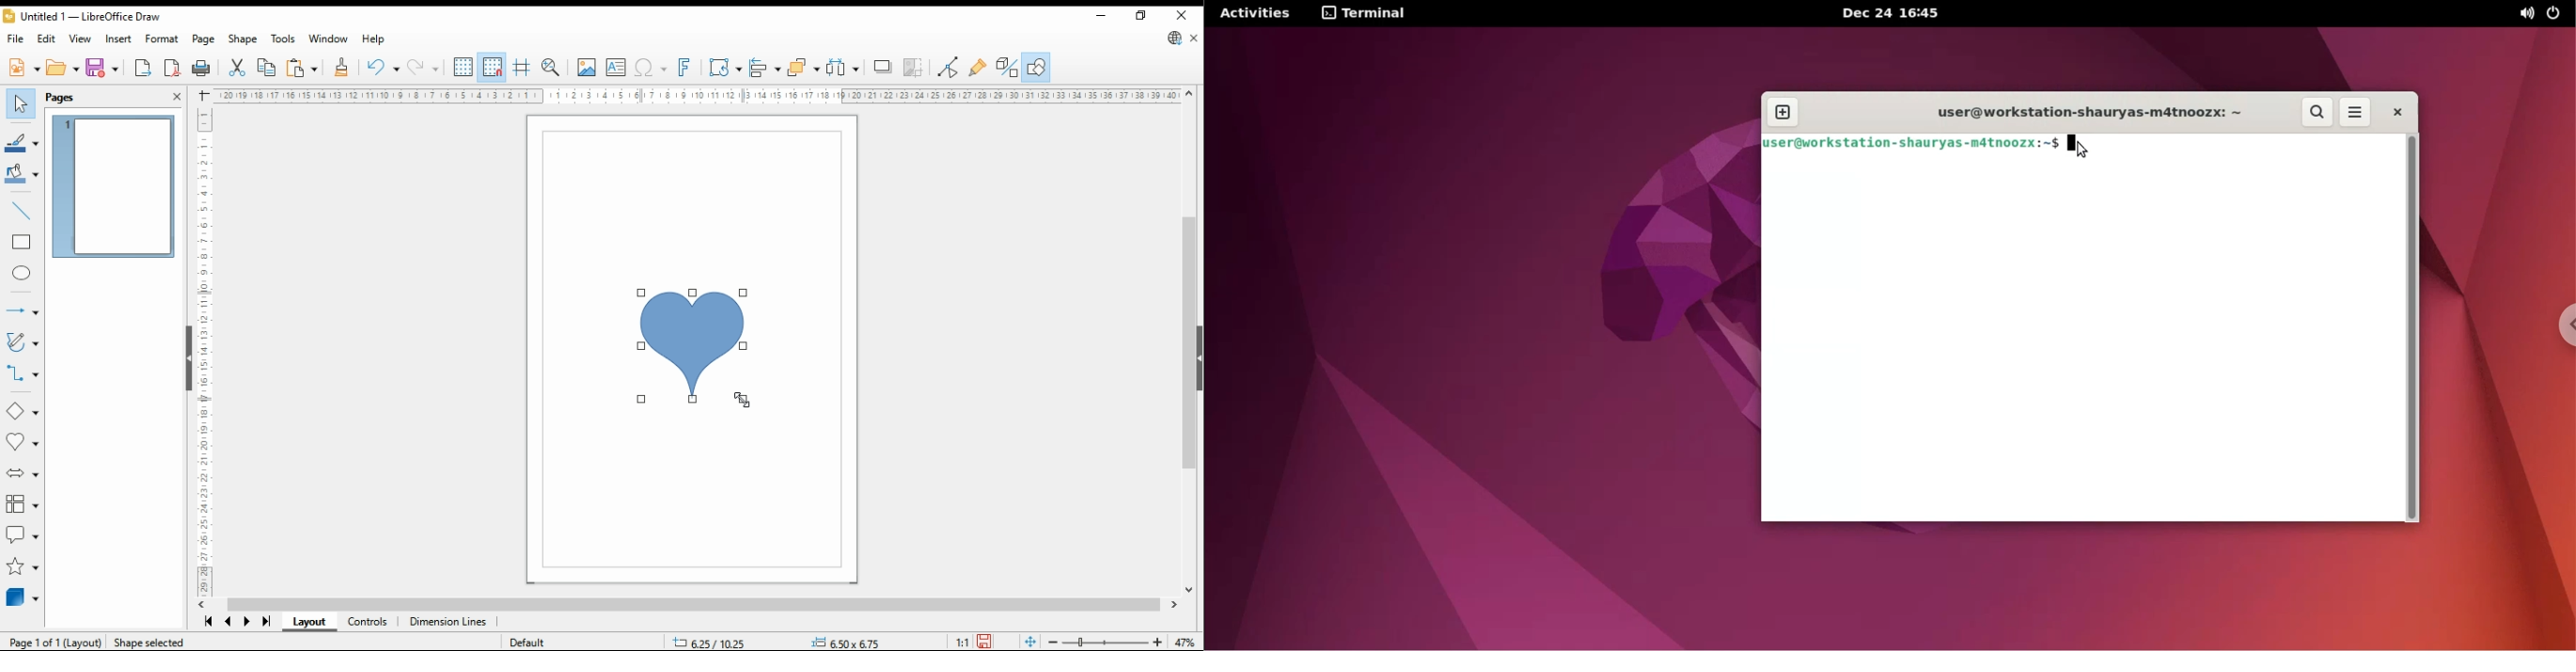 The height and width of the screenshot is (672, 2576). I want to click on scroll bar, so click(1190, 339).